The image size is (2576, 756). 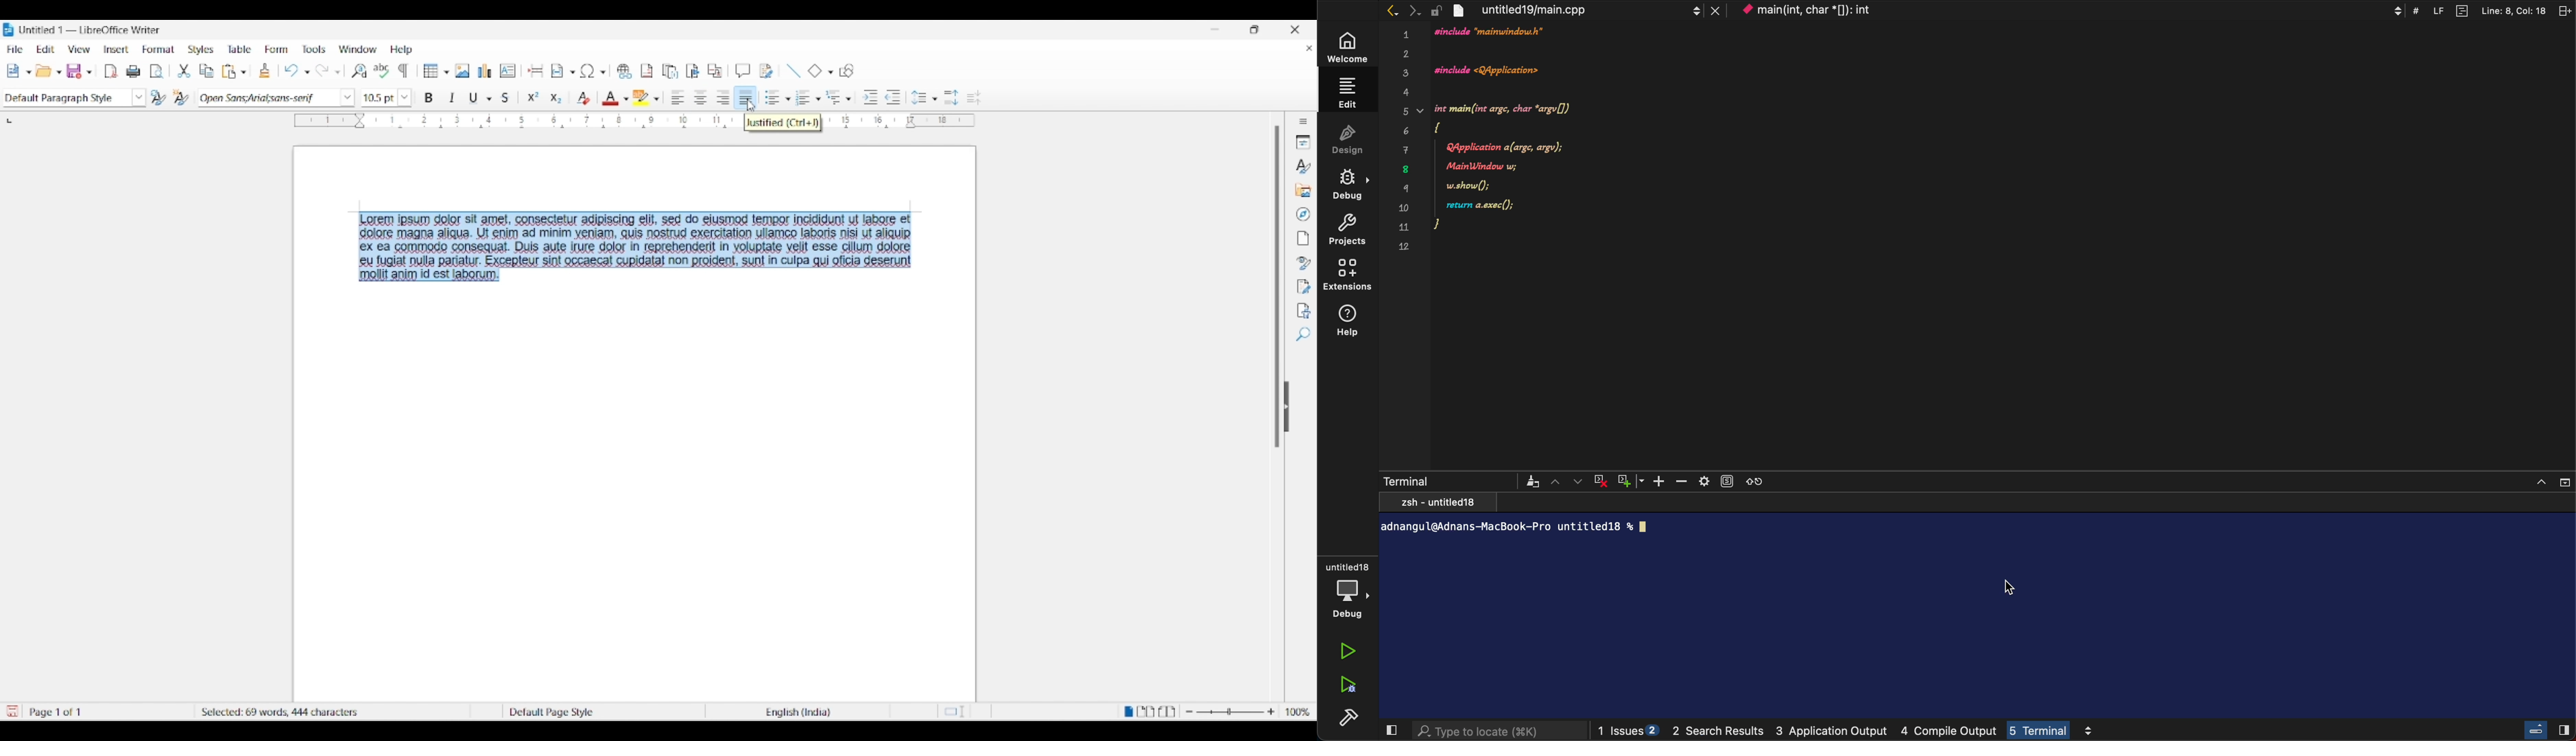 I want to click on Subscript, so click(x=556, y=99).